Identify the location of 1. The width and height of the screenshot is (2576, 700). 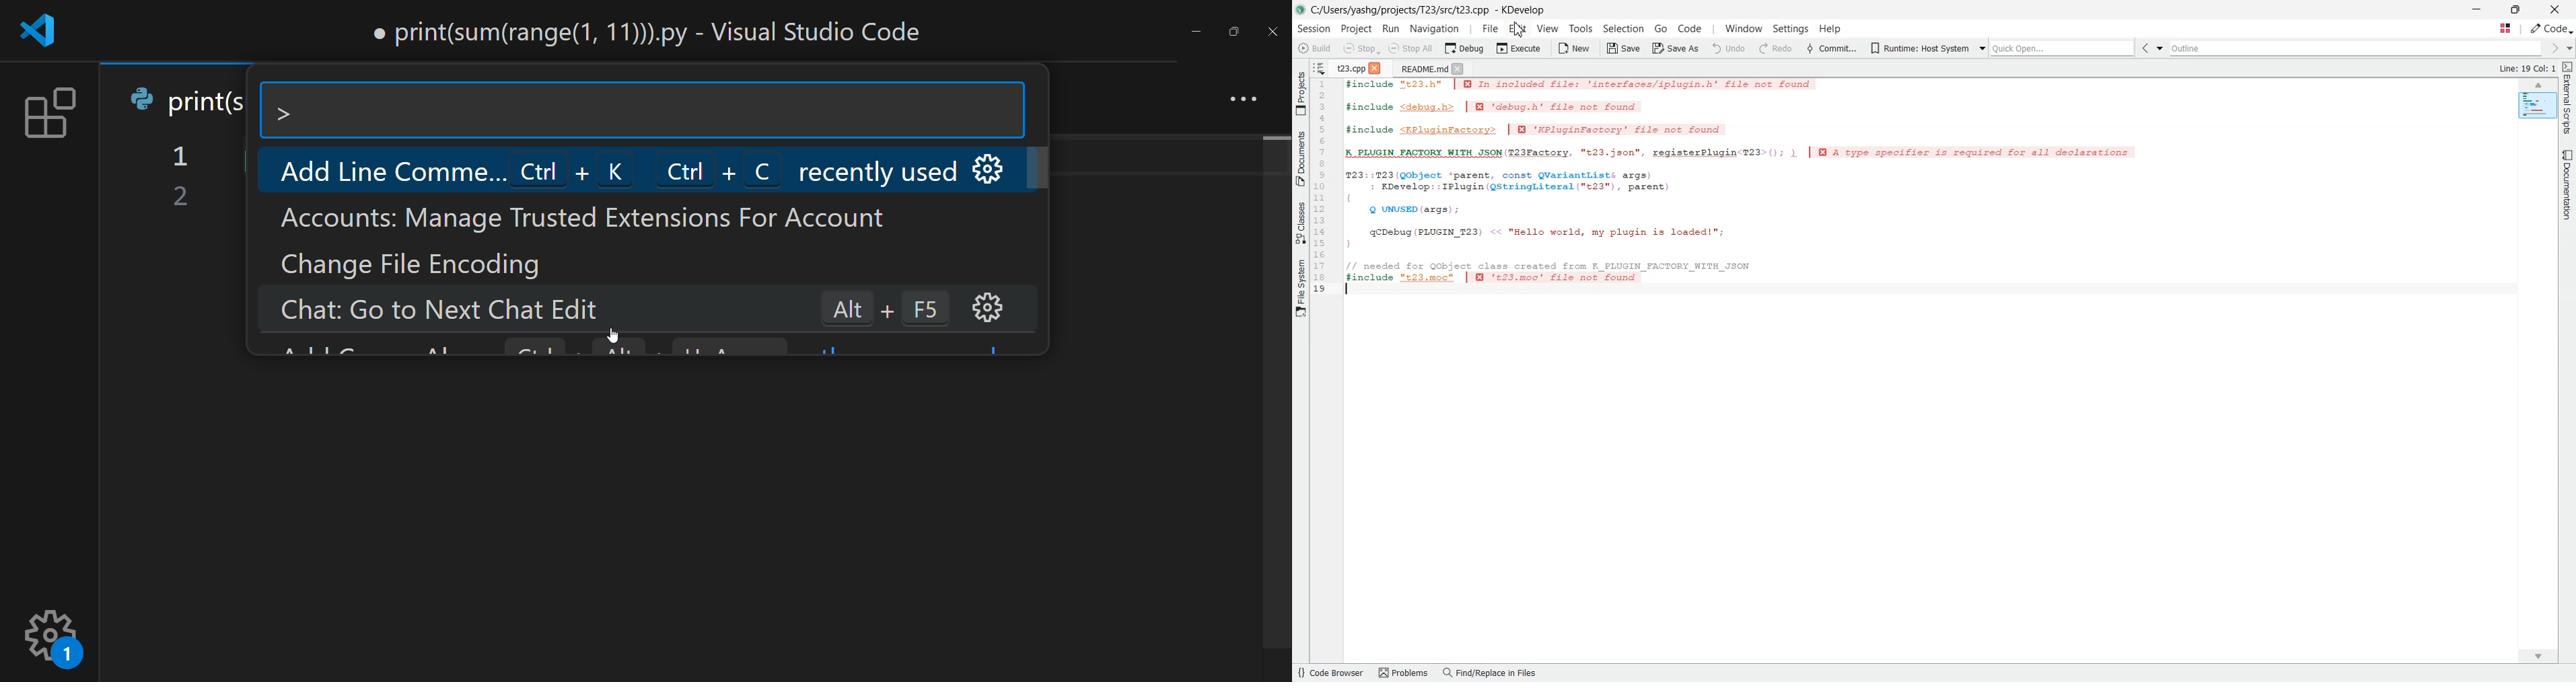
(182, 158).